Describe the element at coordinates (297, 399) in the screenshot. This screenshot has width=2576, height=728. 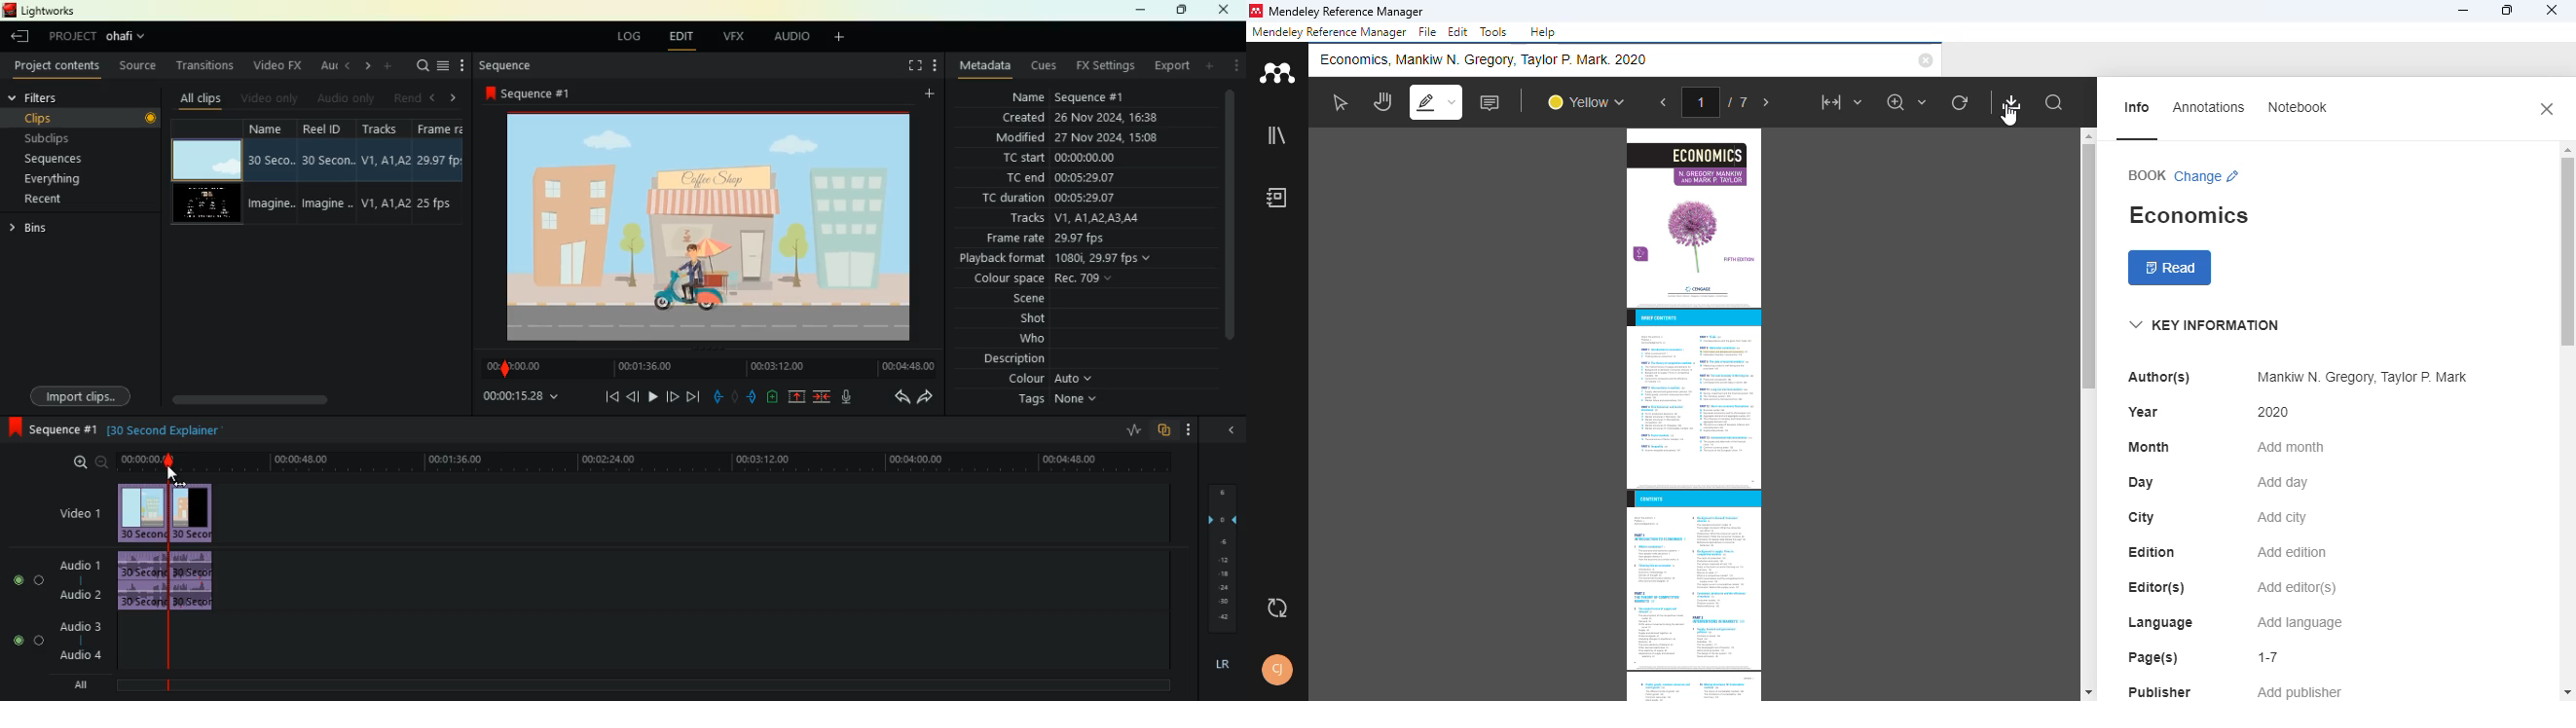
I see `scroll` at that location.